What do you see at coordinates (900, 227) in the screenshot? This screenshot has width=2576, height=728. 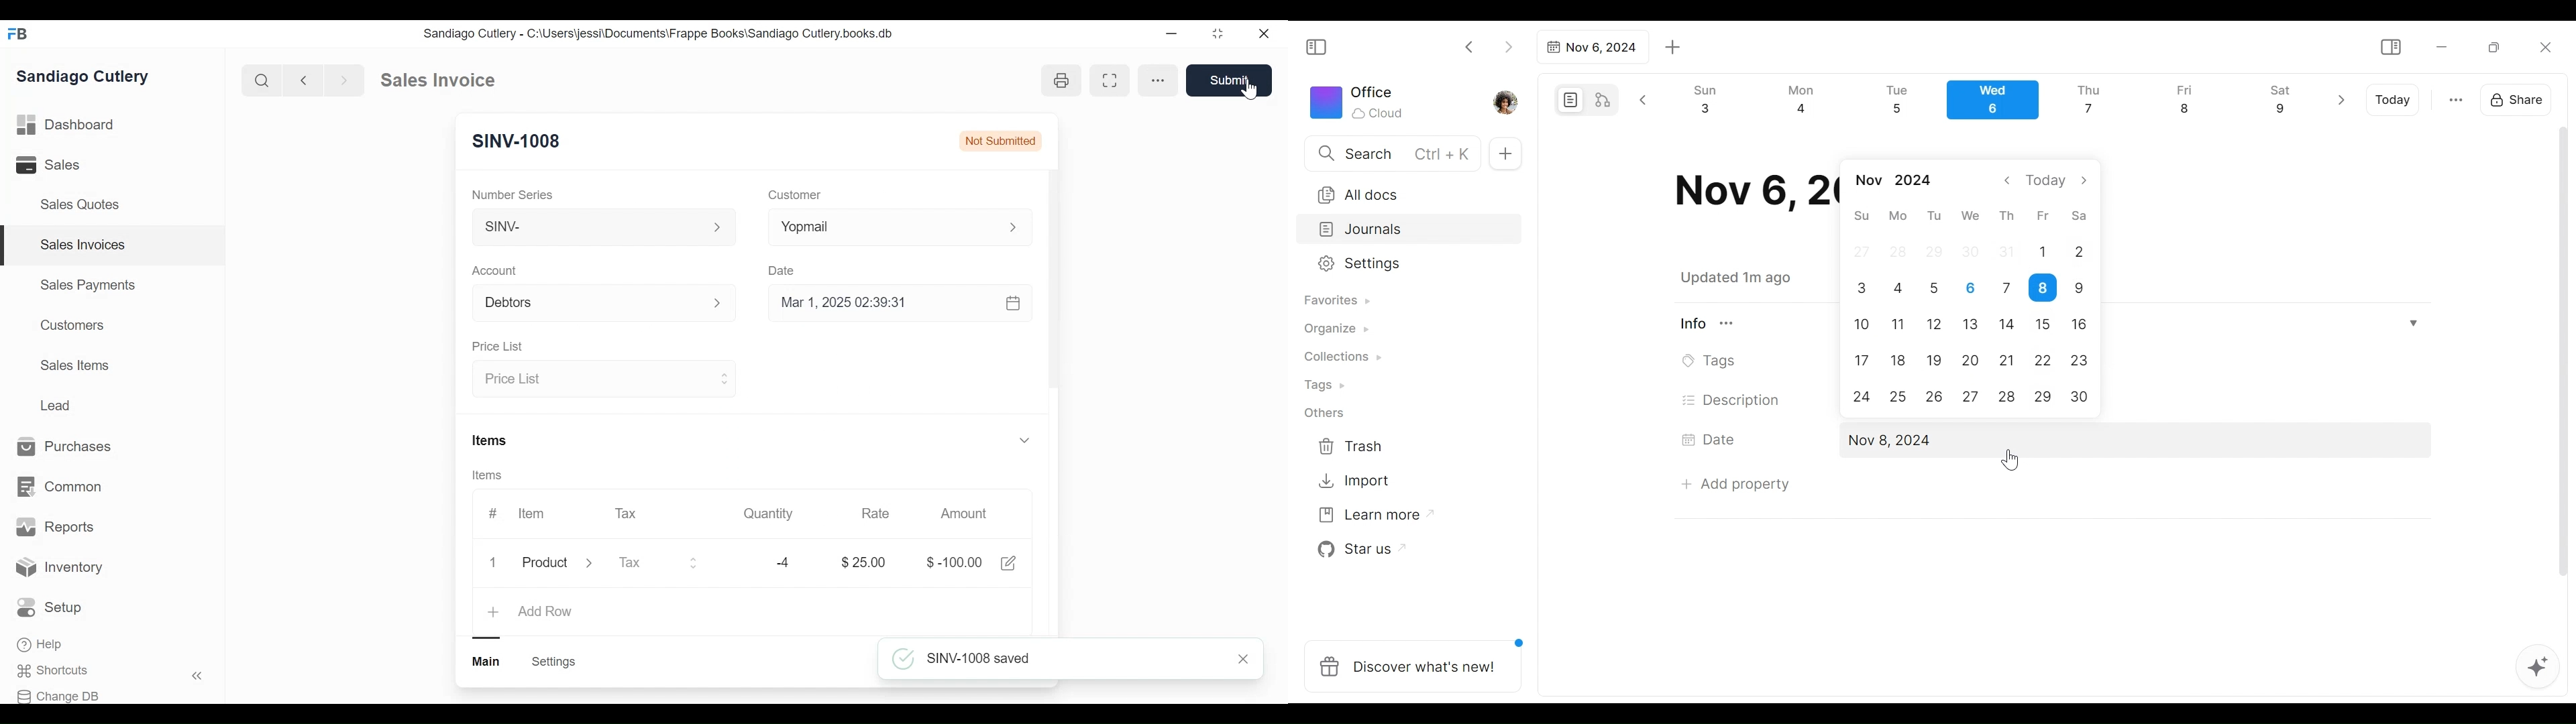 I see `Yopmail ` at bounding box center [900, 227].